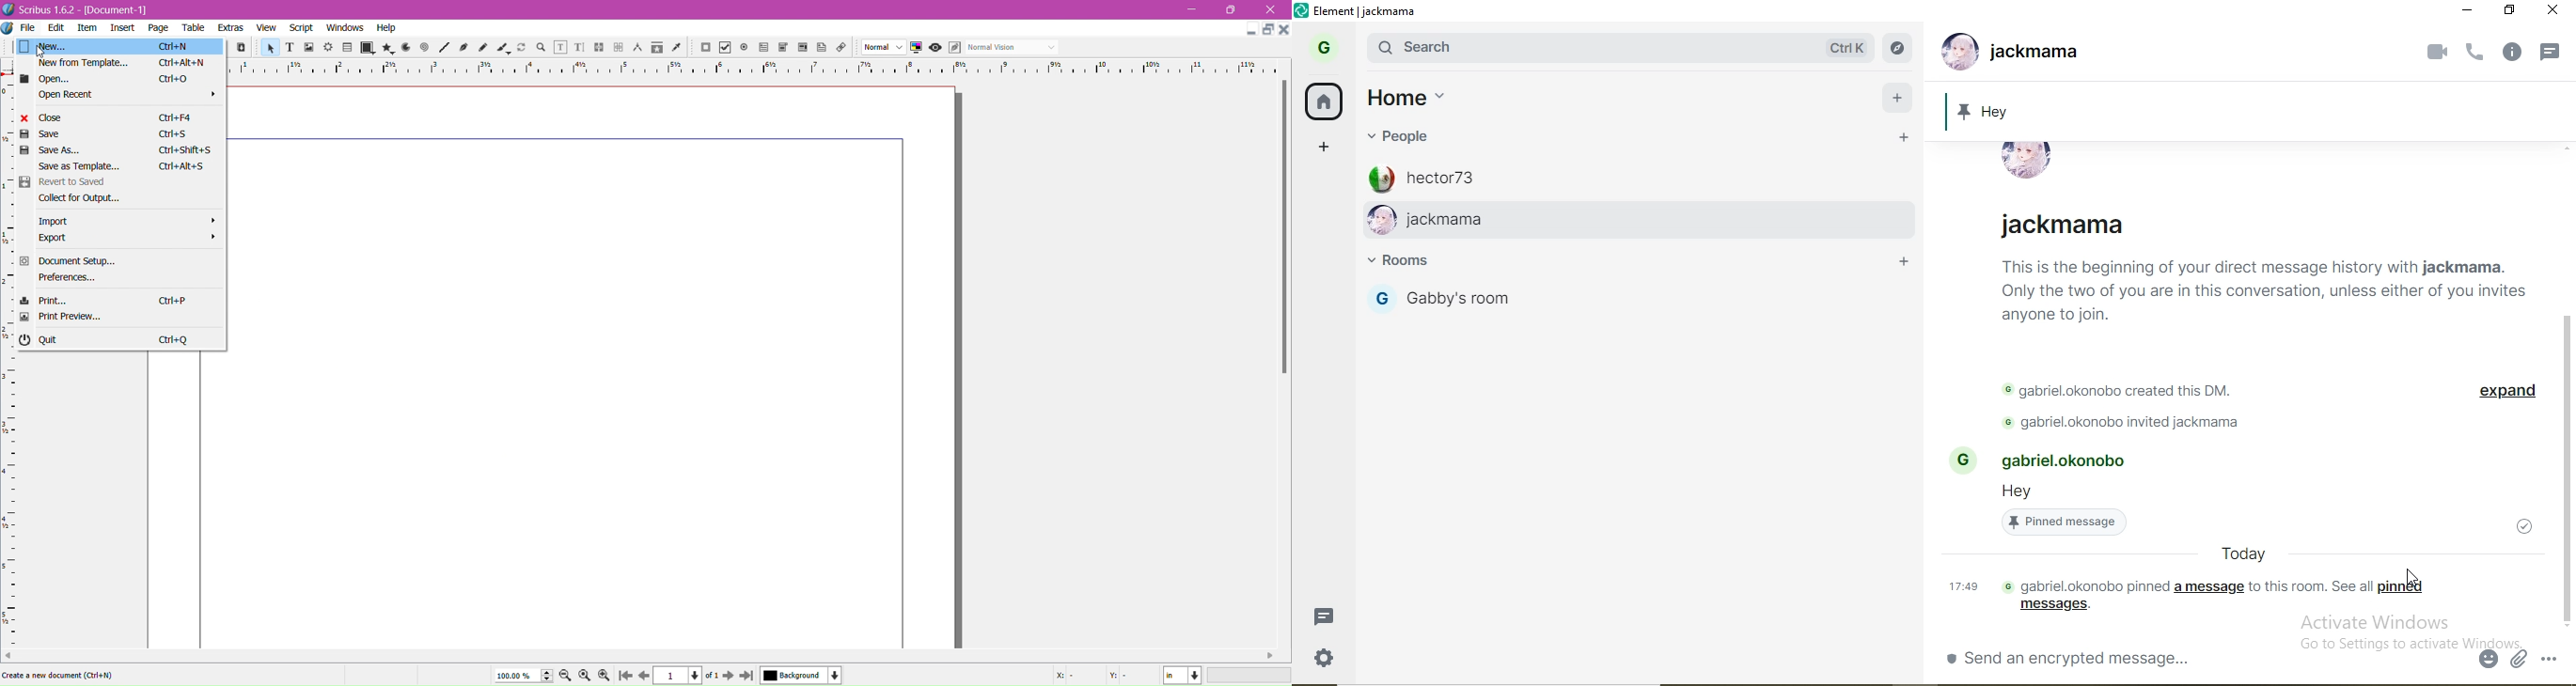 Image resolution: width=2576 pixels, height=700 pixels. What do you see at coordinates (2068, 523) in the screenshot?
I see `pinned message` at bounding box center [2068, 523].